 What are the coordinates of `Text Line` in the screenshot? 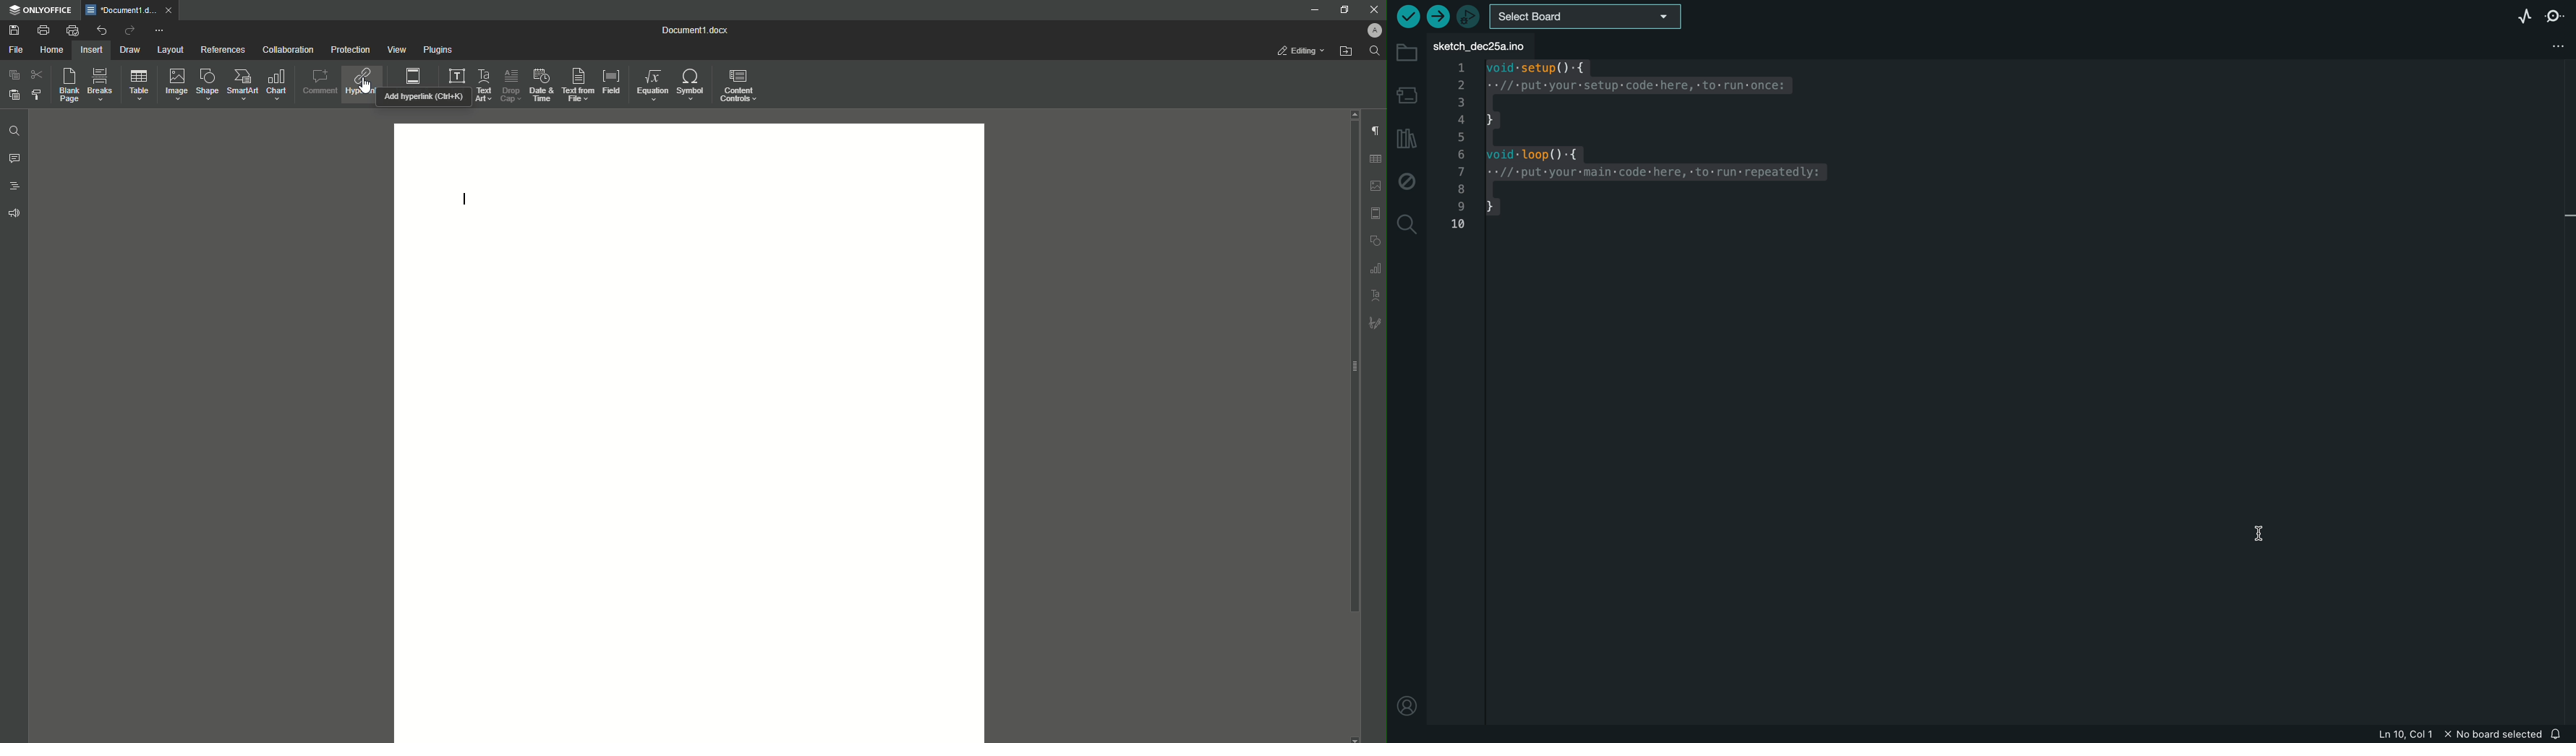 It's located at (462, 200).